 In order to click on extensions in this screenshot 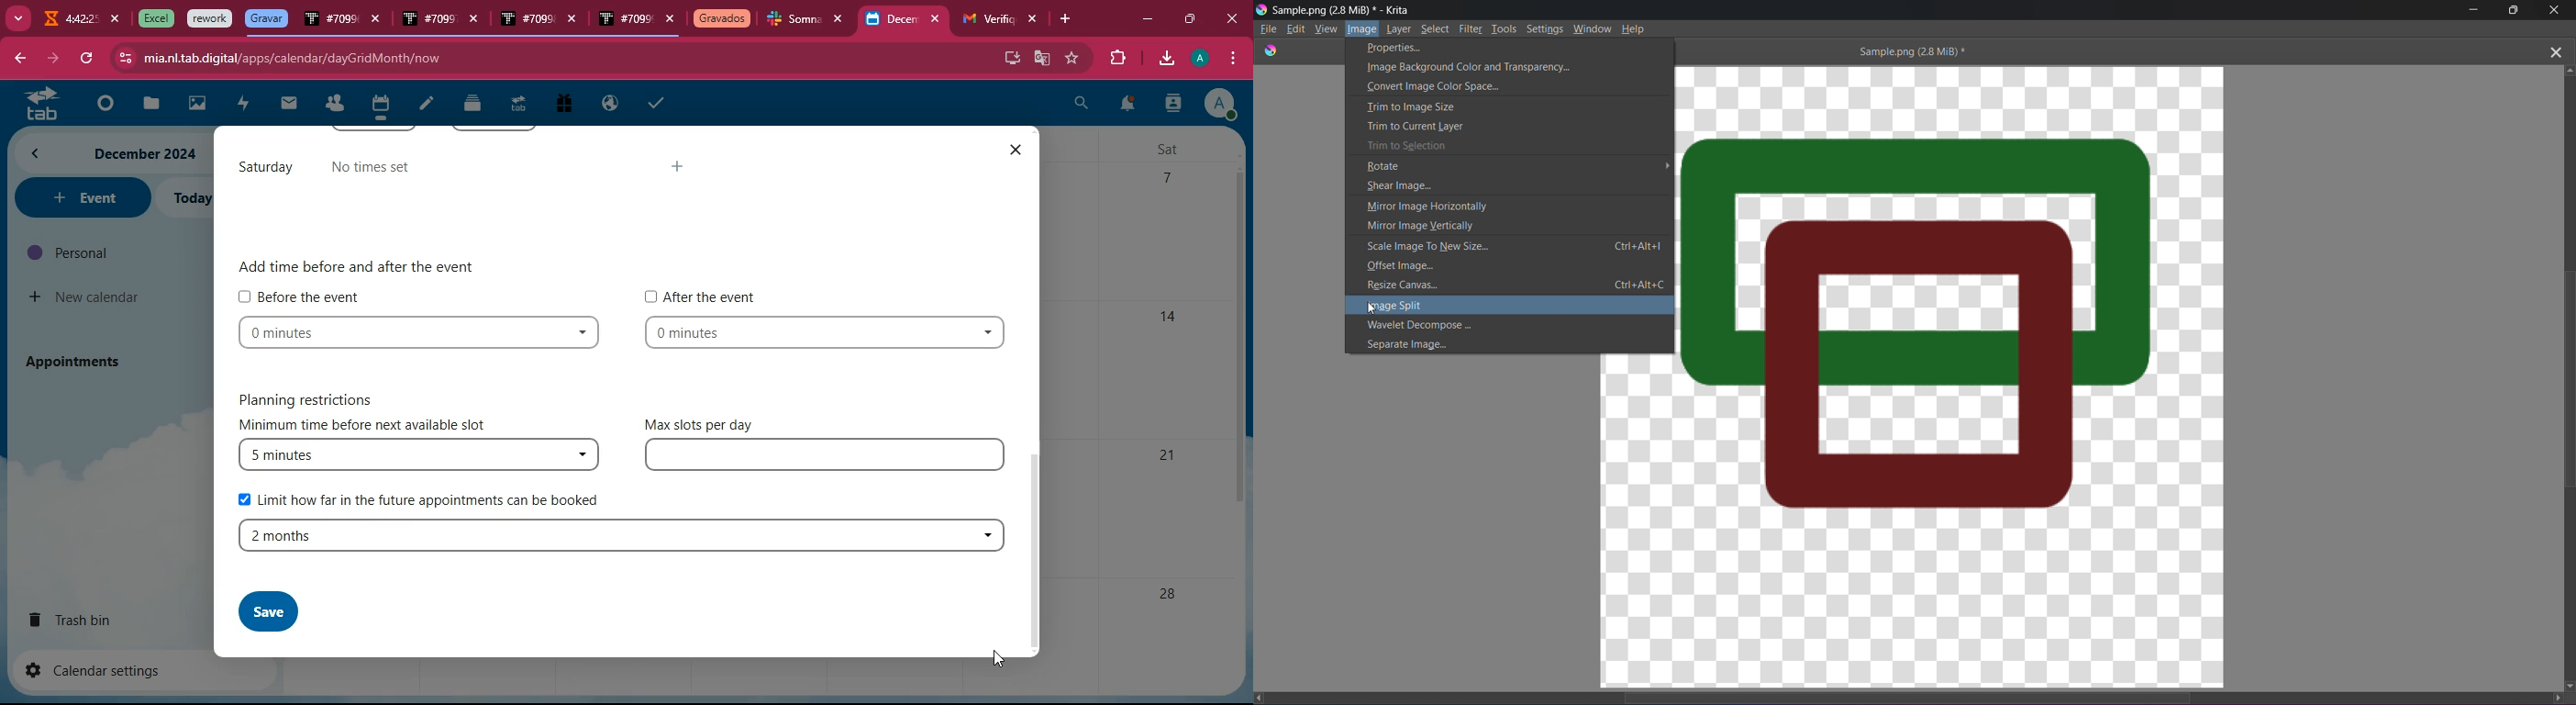, I will do `click(1115, 59)`.